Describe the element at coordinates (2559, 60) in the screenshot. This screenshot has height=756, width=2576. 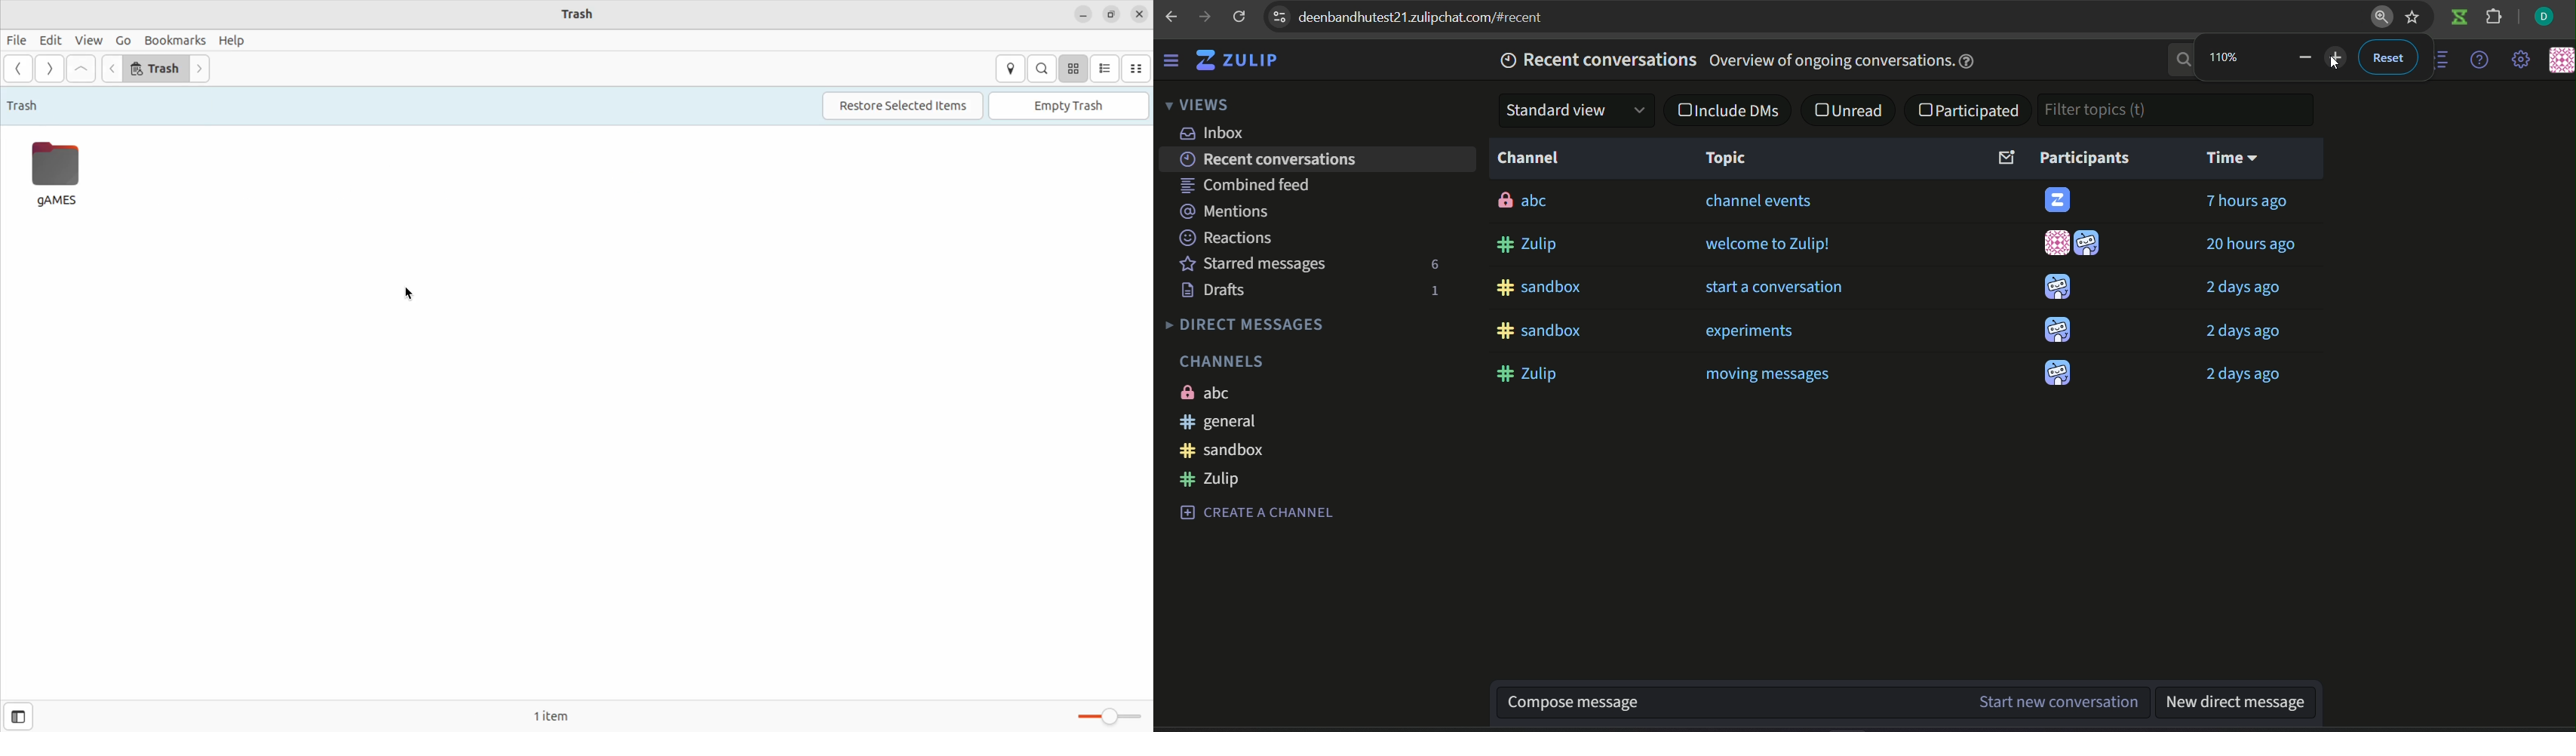
I see `icon` at that location.